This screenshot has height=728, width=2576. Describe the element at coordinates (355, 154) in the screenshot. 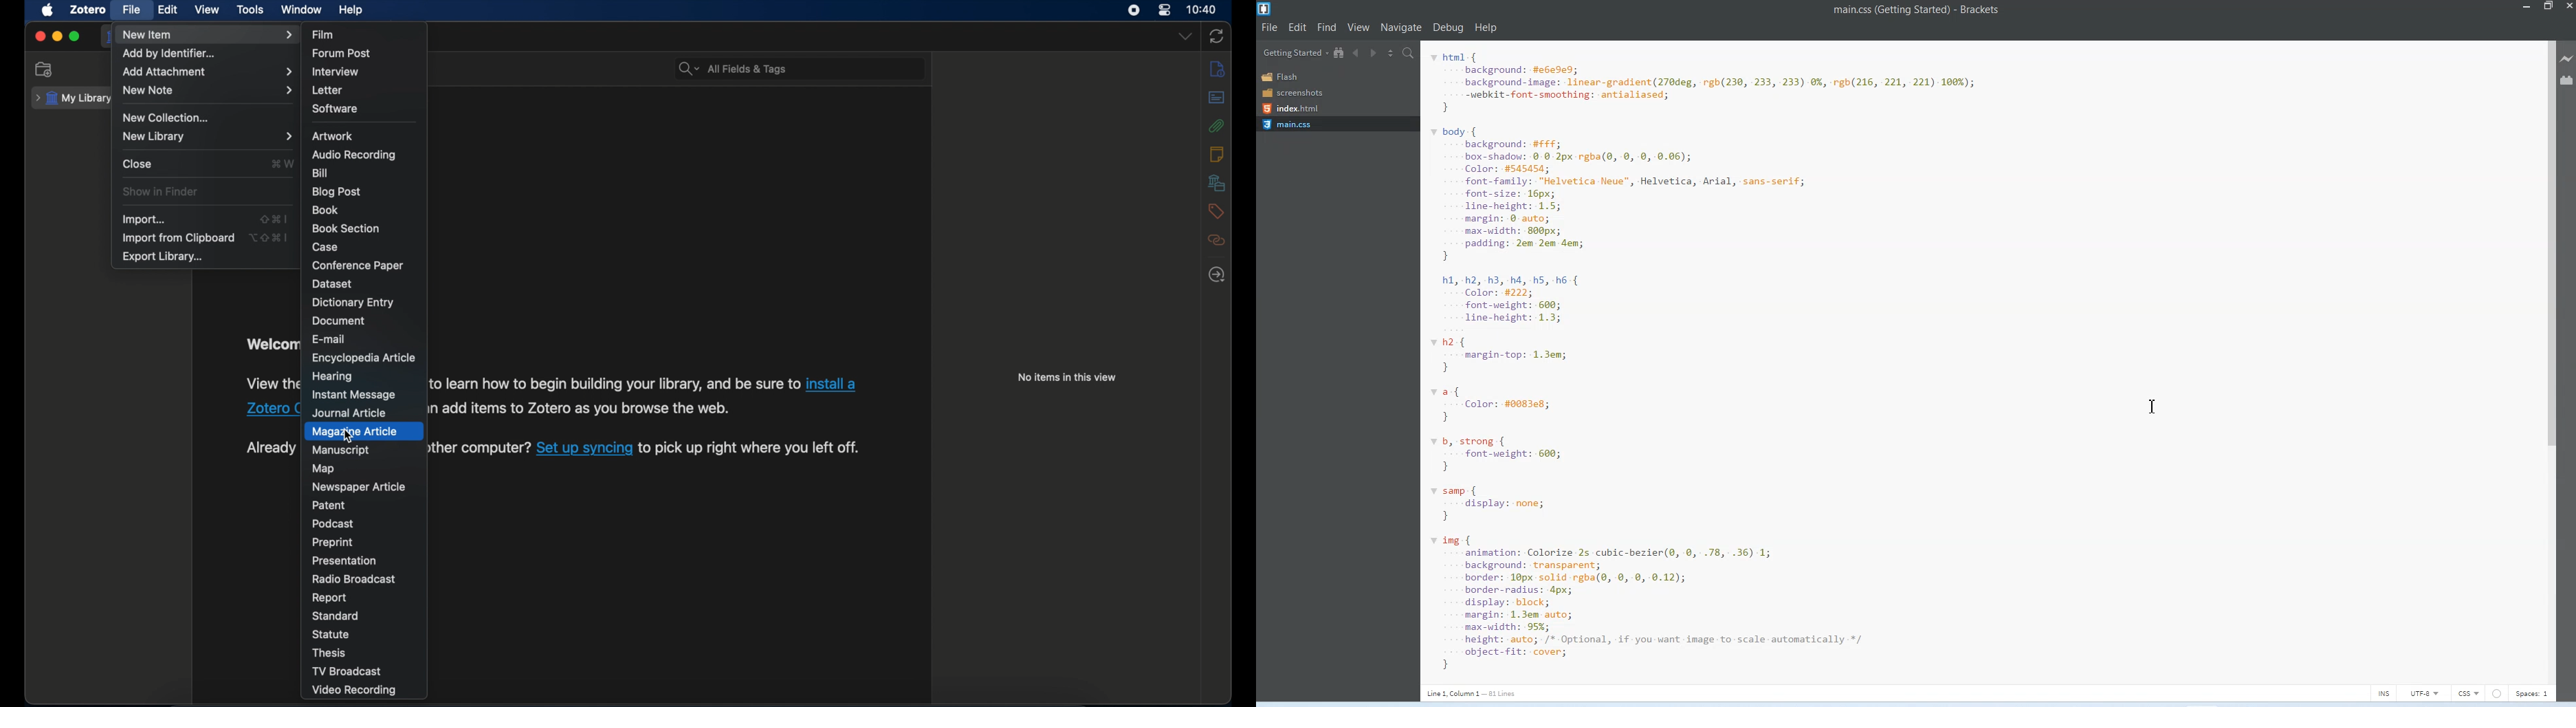

I see `audio recording` at that location.